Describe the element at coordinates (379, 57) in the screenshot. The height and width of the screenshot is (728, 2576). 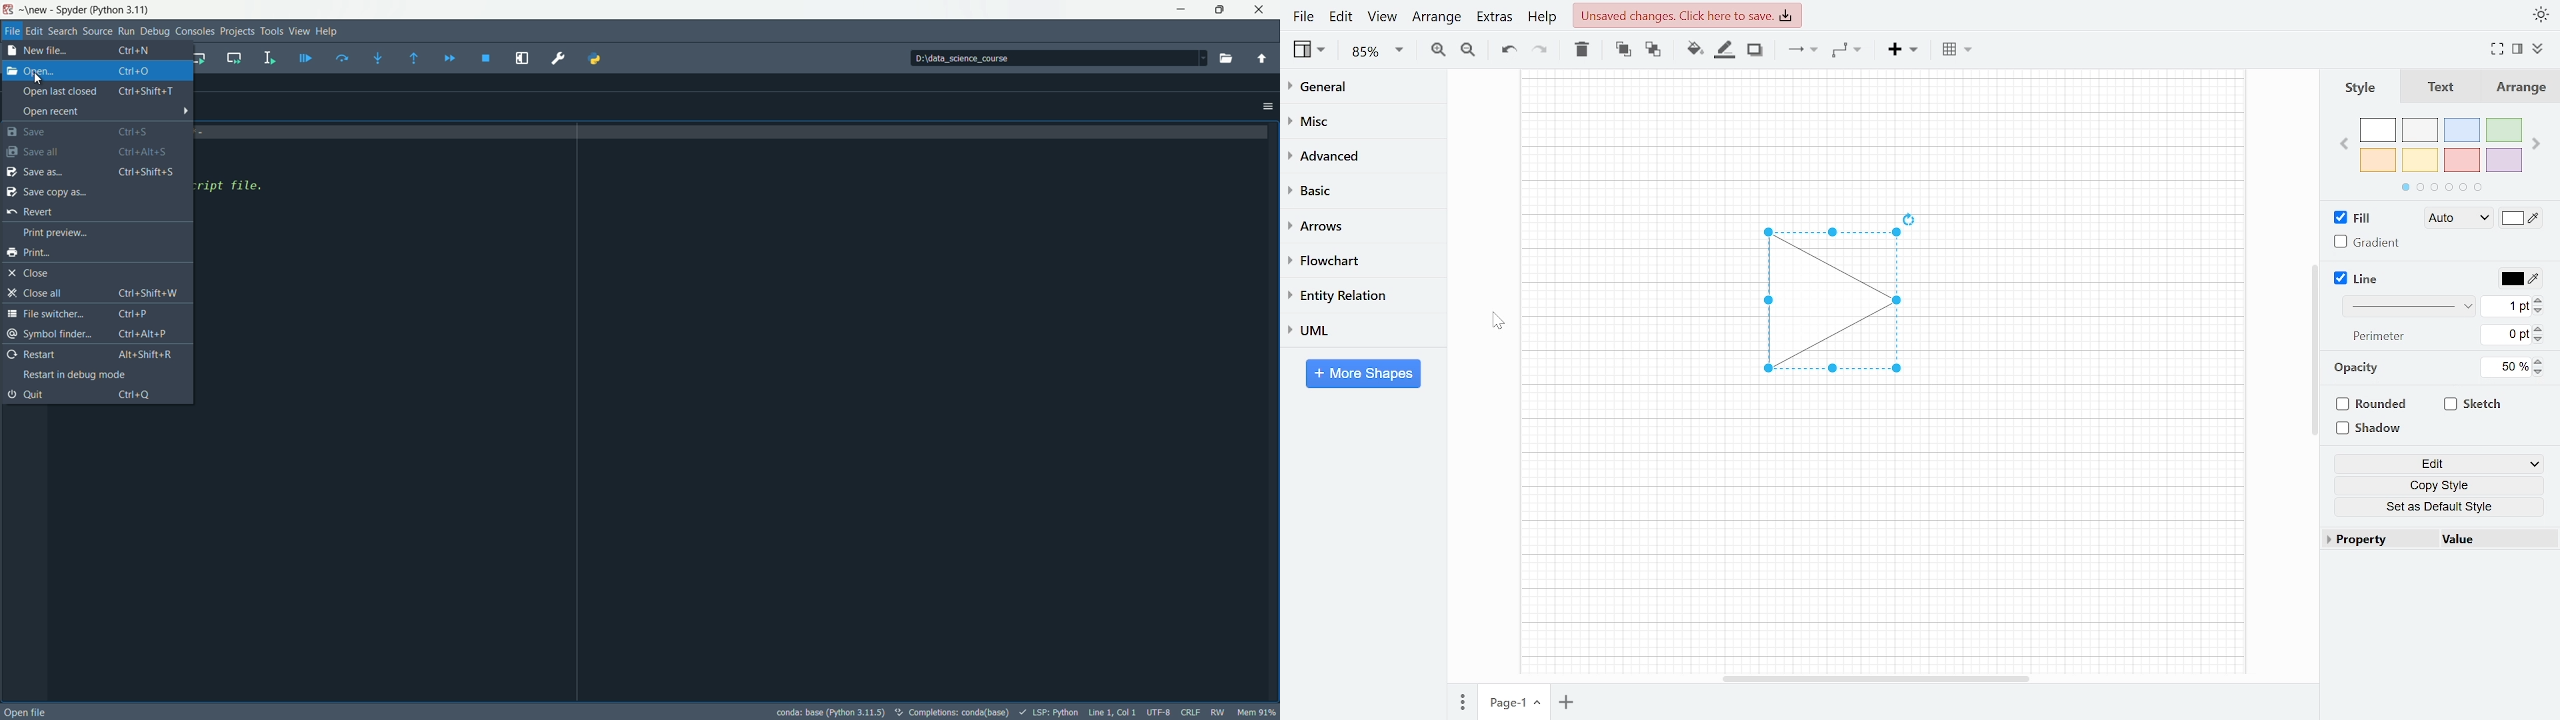
I see `step into function or method` at that location.